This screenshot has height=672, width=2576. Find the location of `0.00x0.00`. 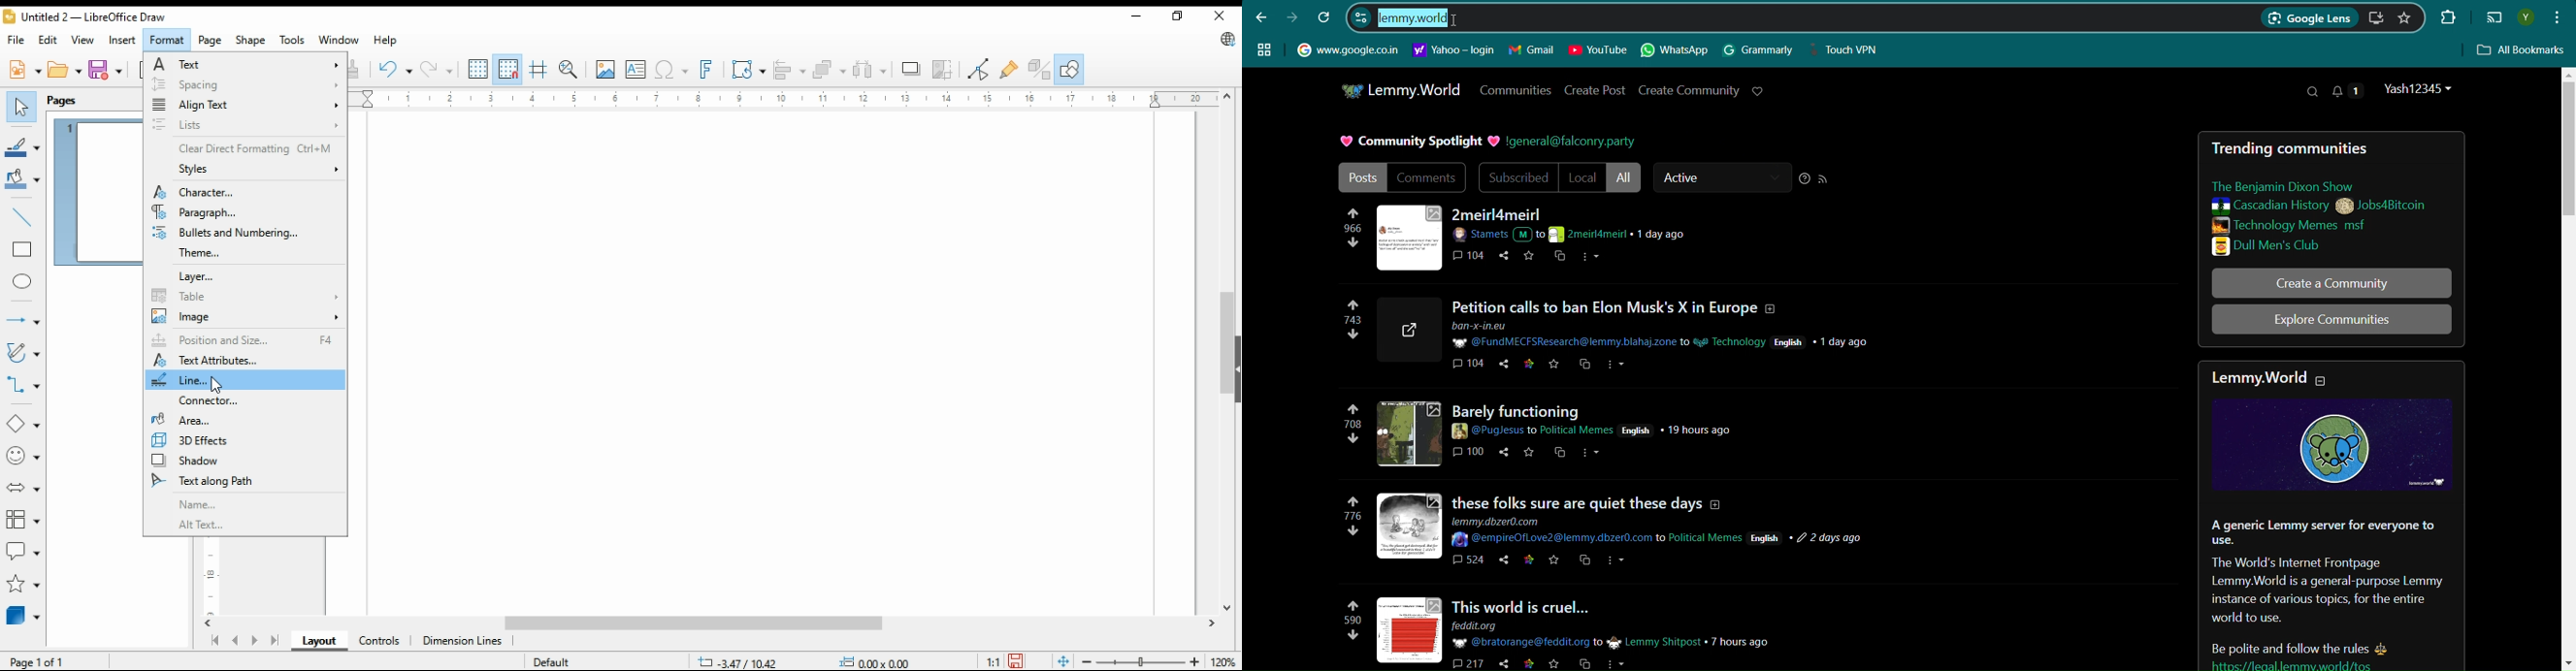

0.00x0.00 is located at coordinates (878, 661).